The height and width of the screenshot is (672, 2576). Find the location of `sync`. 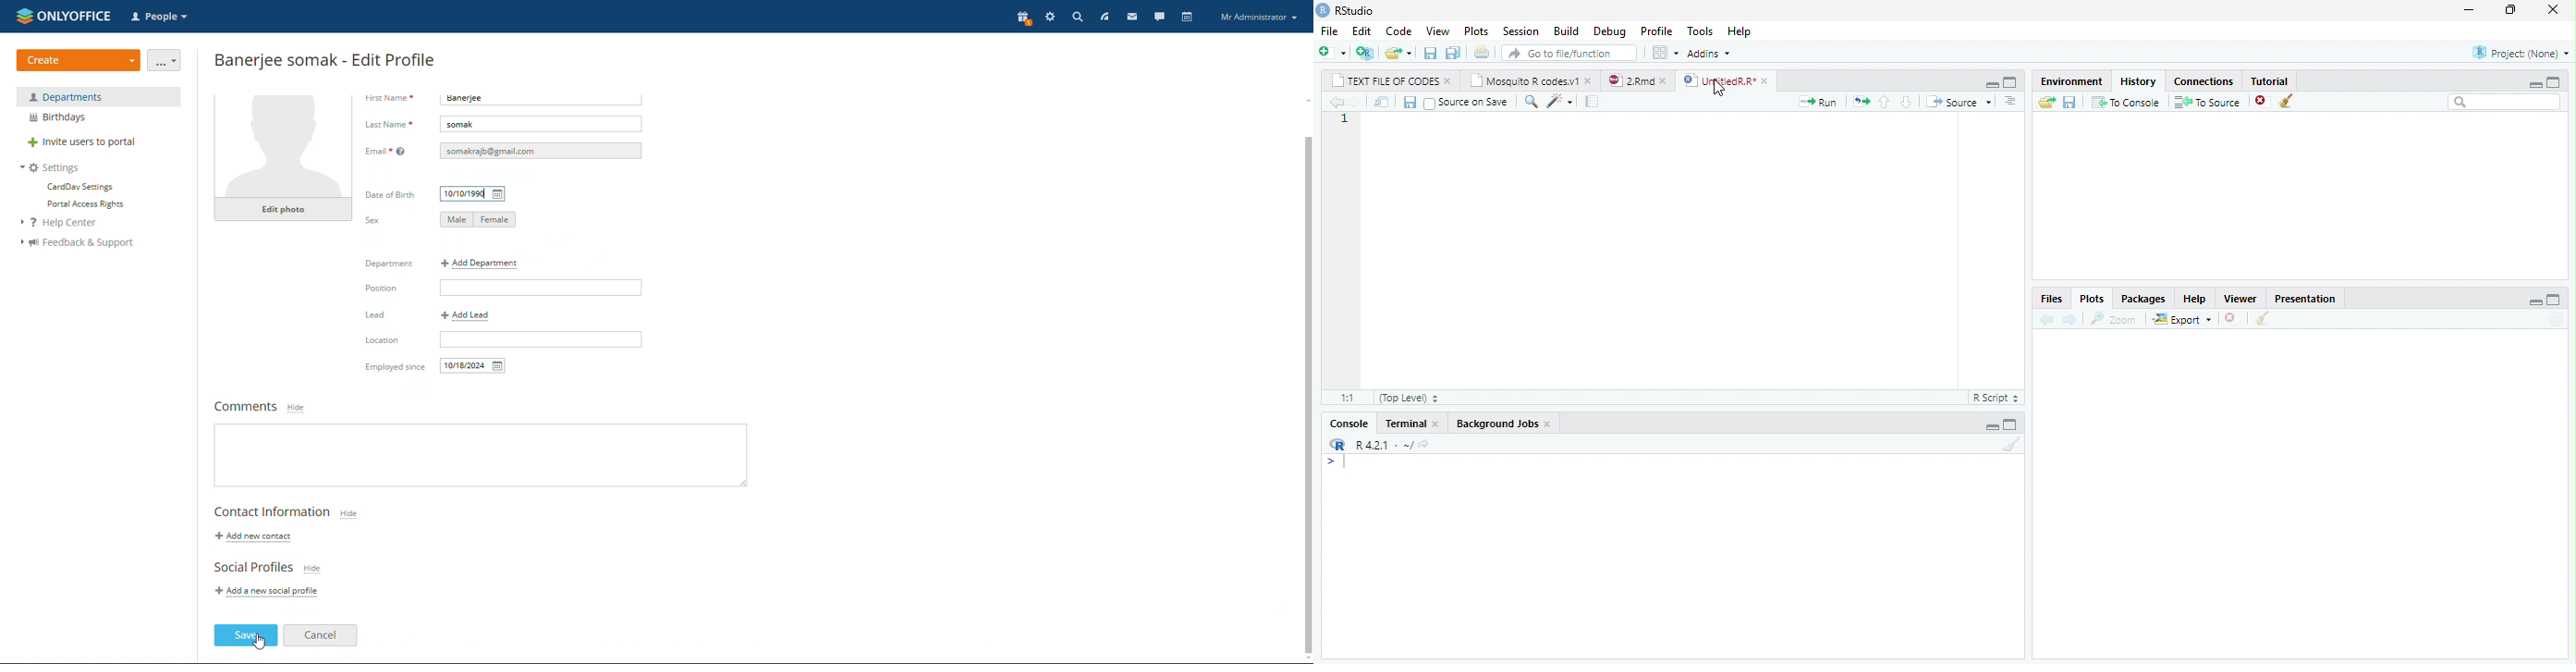

sync is located at coordinates (2558, 321).